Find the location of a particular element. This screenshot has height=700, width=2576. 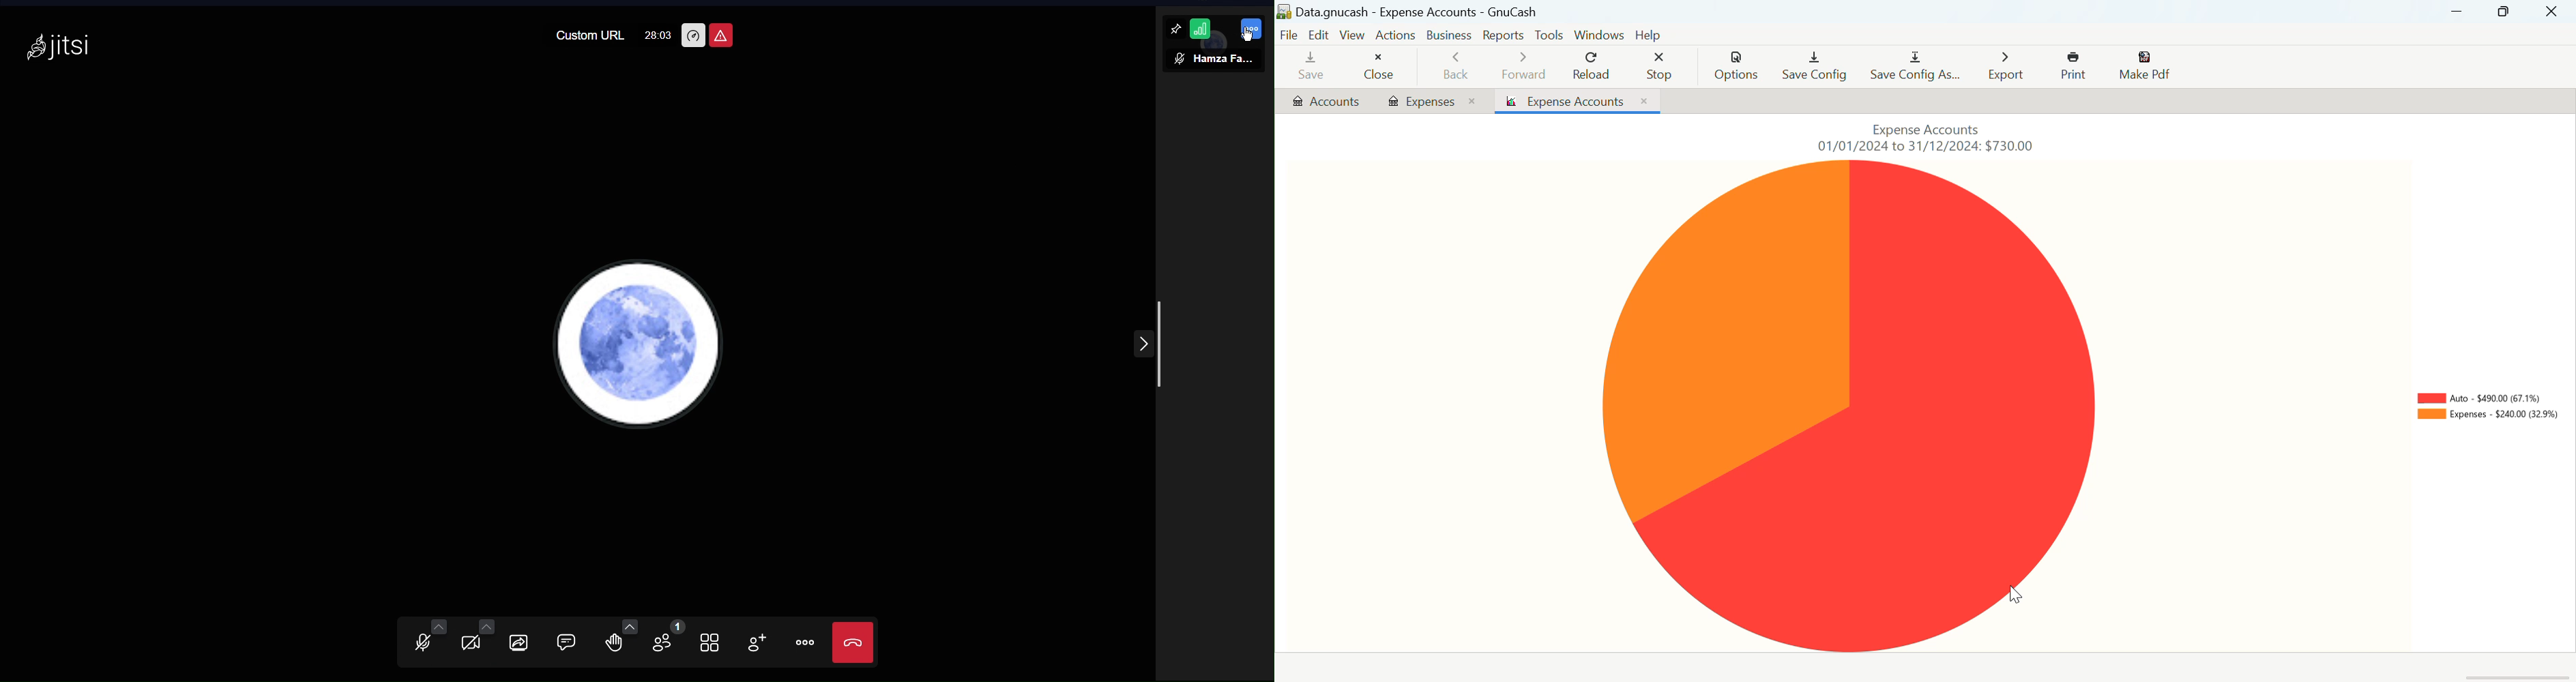

Save Config As is located at coordinates (1917, 66).